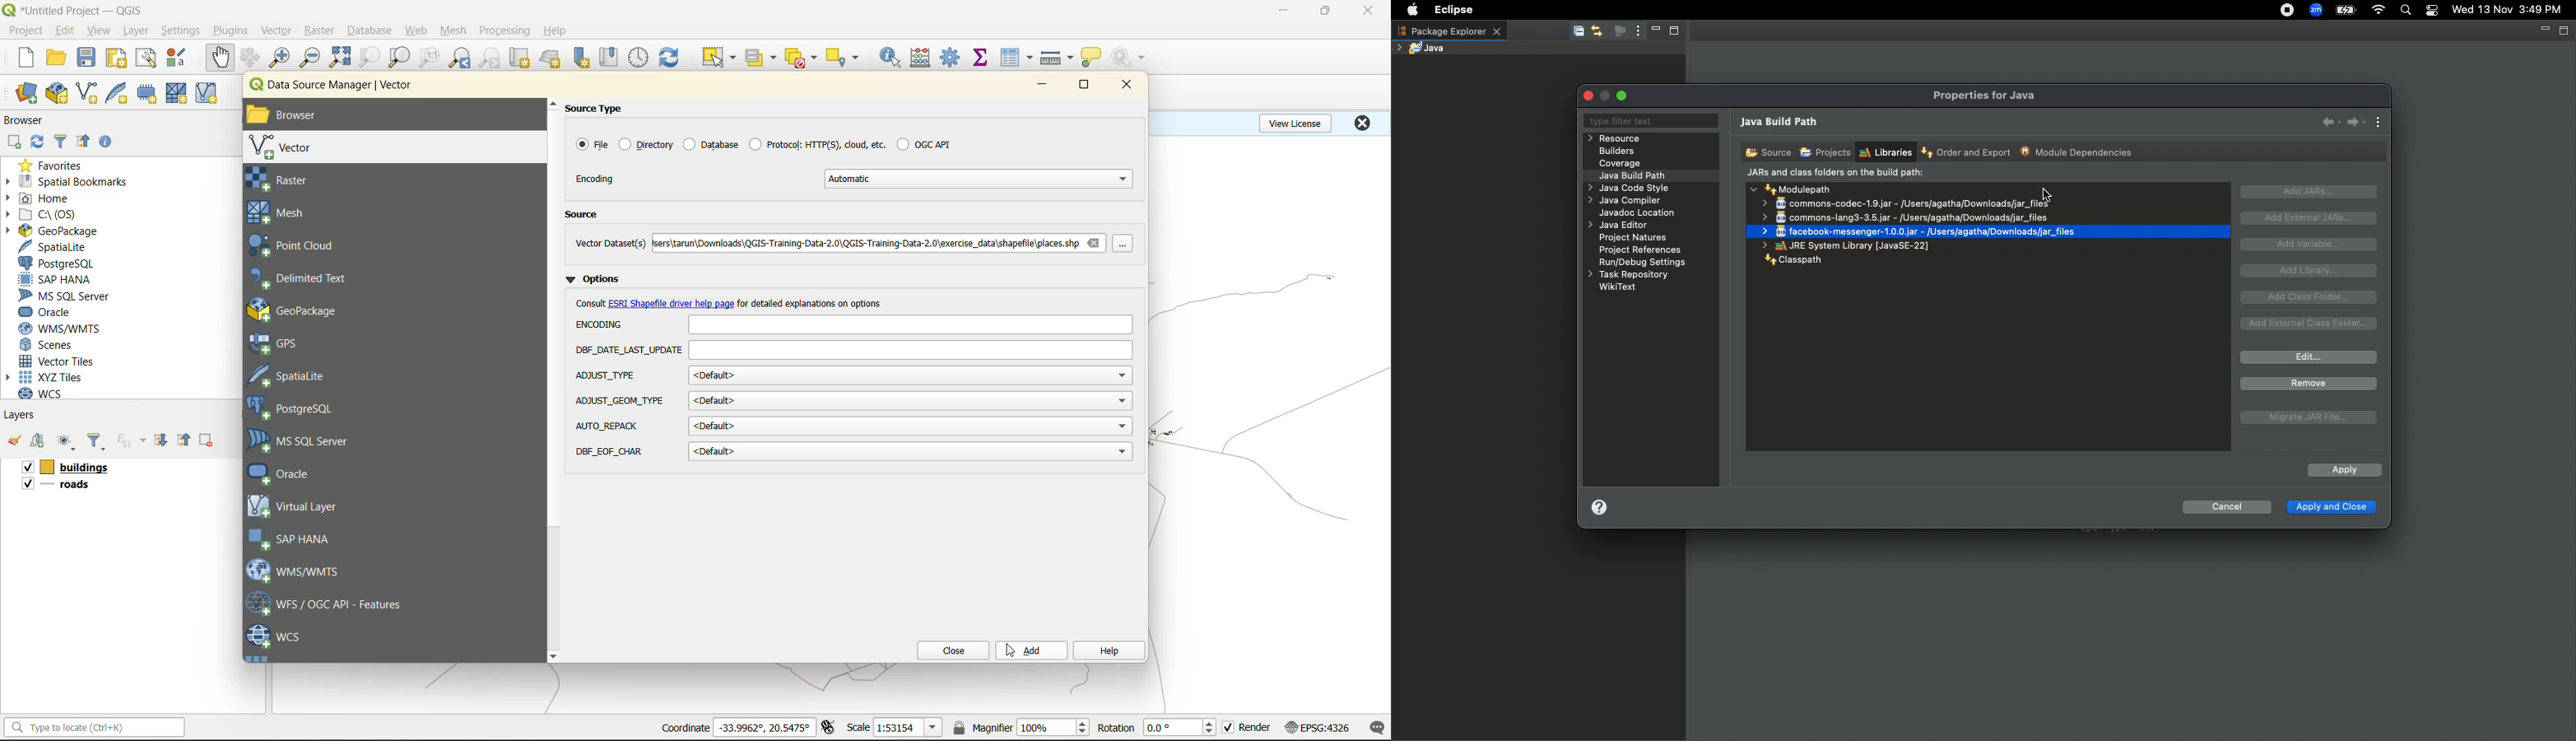 This screenshot has height=756, width=2576. I want to click on Module dependencies, so click(2077, 151).